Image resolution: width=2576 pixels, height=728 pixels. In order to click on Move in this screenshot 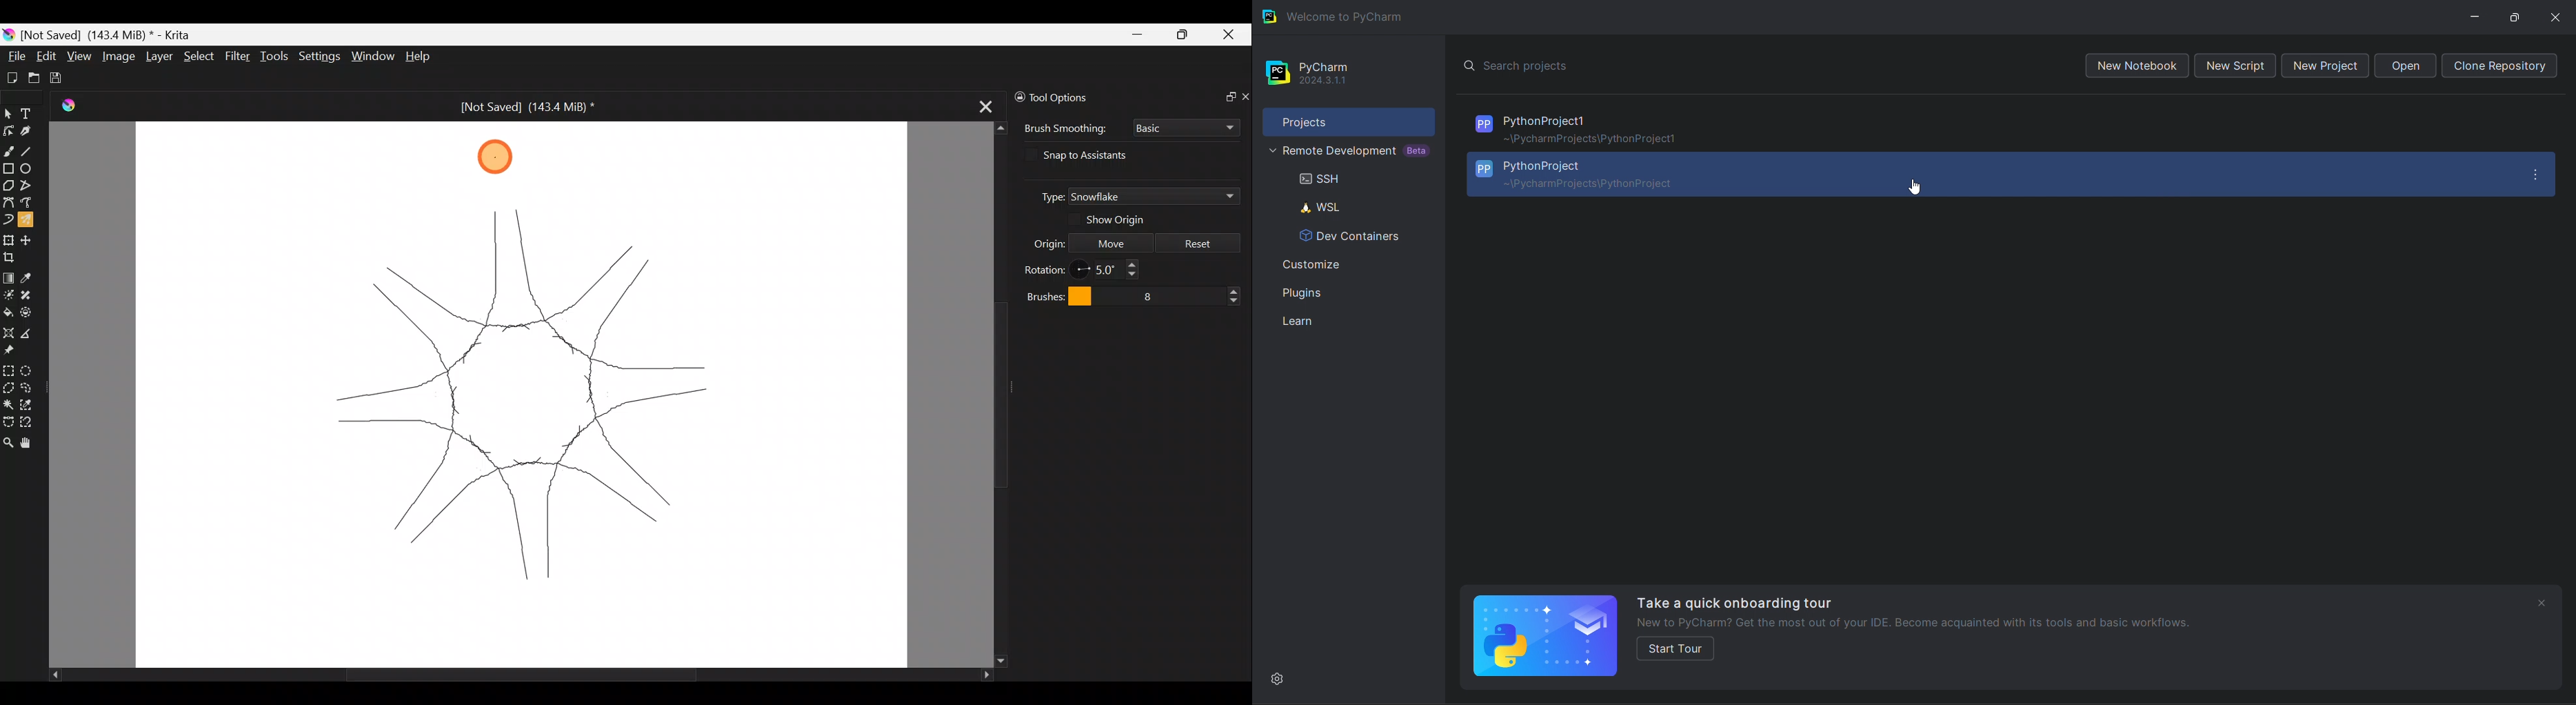, I will do `click(1111, 242)`.